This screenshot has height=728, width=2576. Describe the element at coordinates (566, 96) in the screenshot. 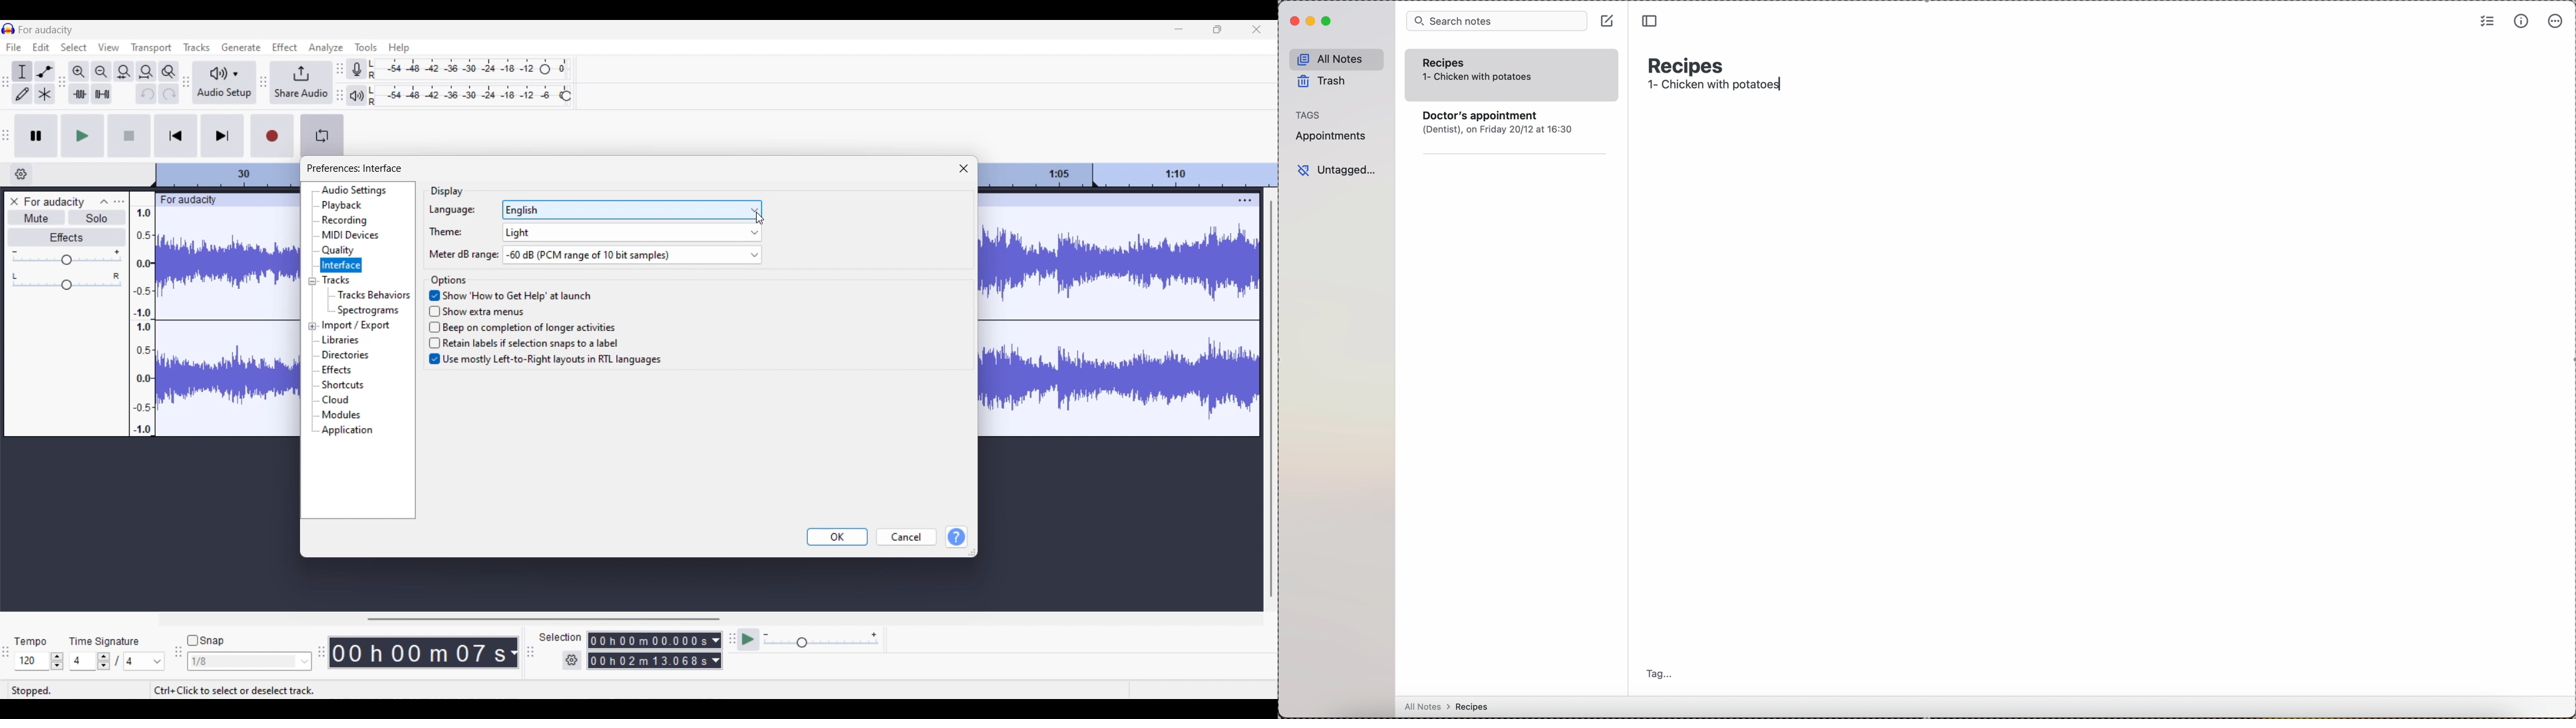

I see `Playback level header` at that location.